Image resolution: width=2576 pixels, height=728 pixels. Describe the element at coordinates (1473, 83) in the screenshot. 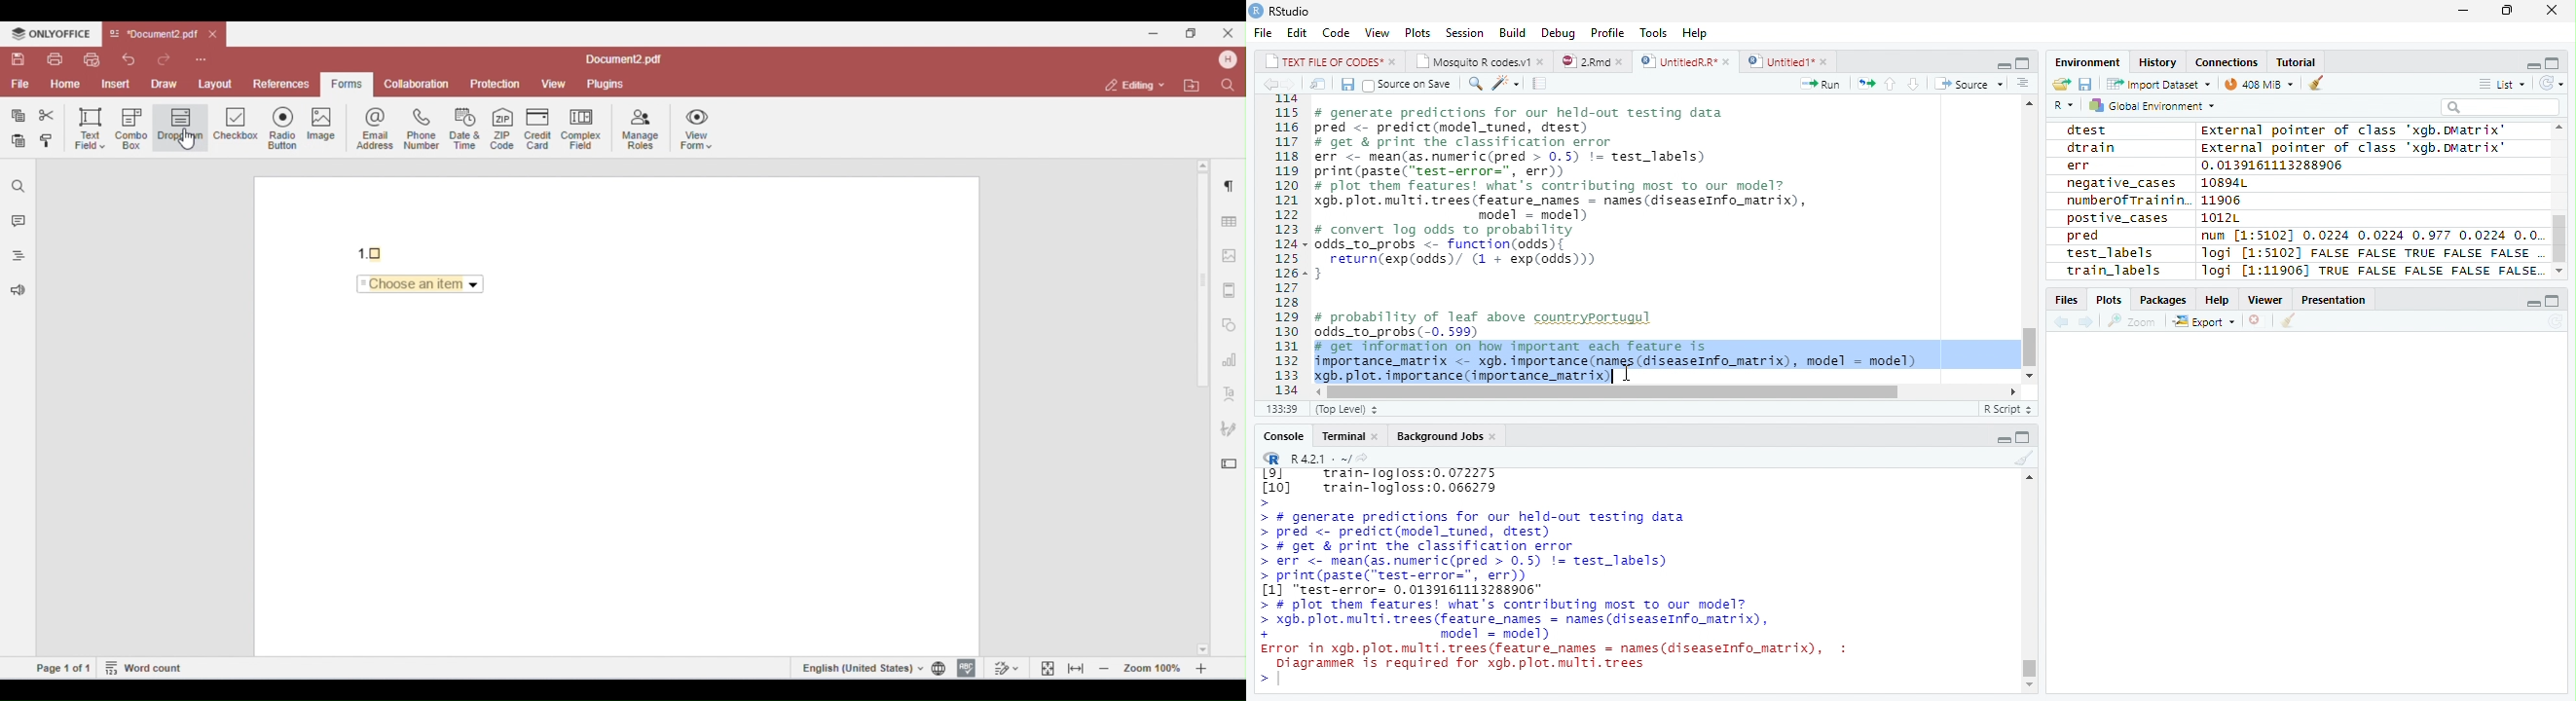

I see `Find/Replace` at that location.